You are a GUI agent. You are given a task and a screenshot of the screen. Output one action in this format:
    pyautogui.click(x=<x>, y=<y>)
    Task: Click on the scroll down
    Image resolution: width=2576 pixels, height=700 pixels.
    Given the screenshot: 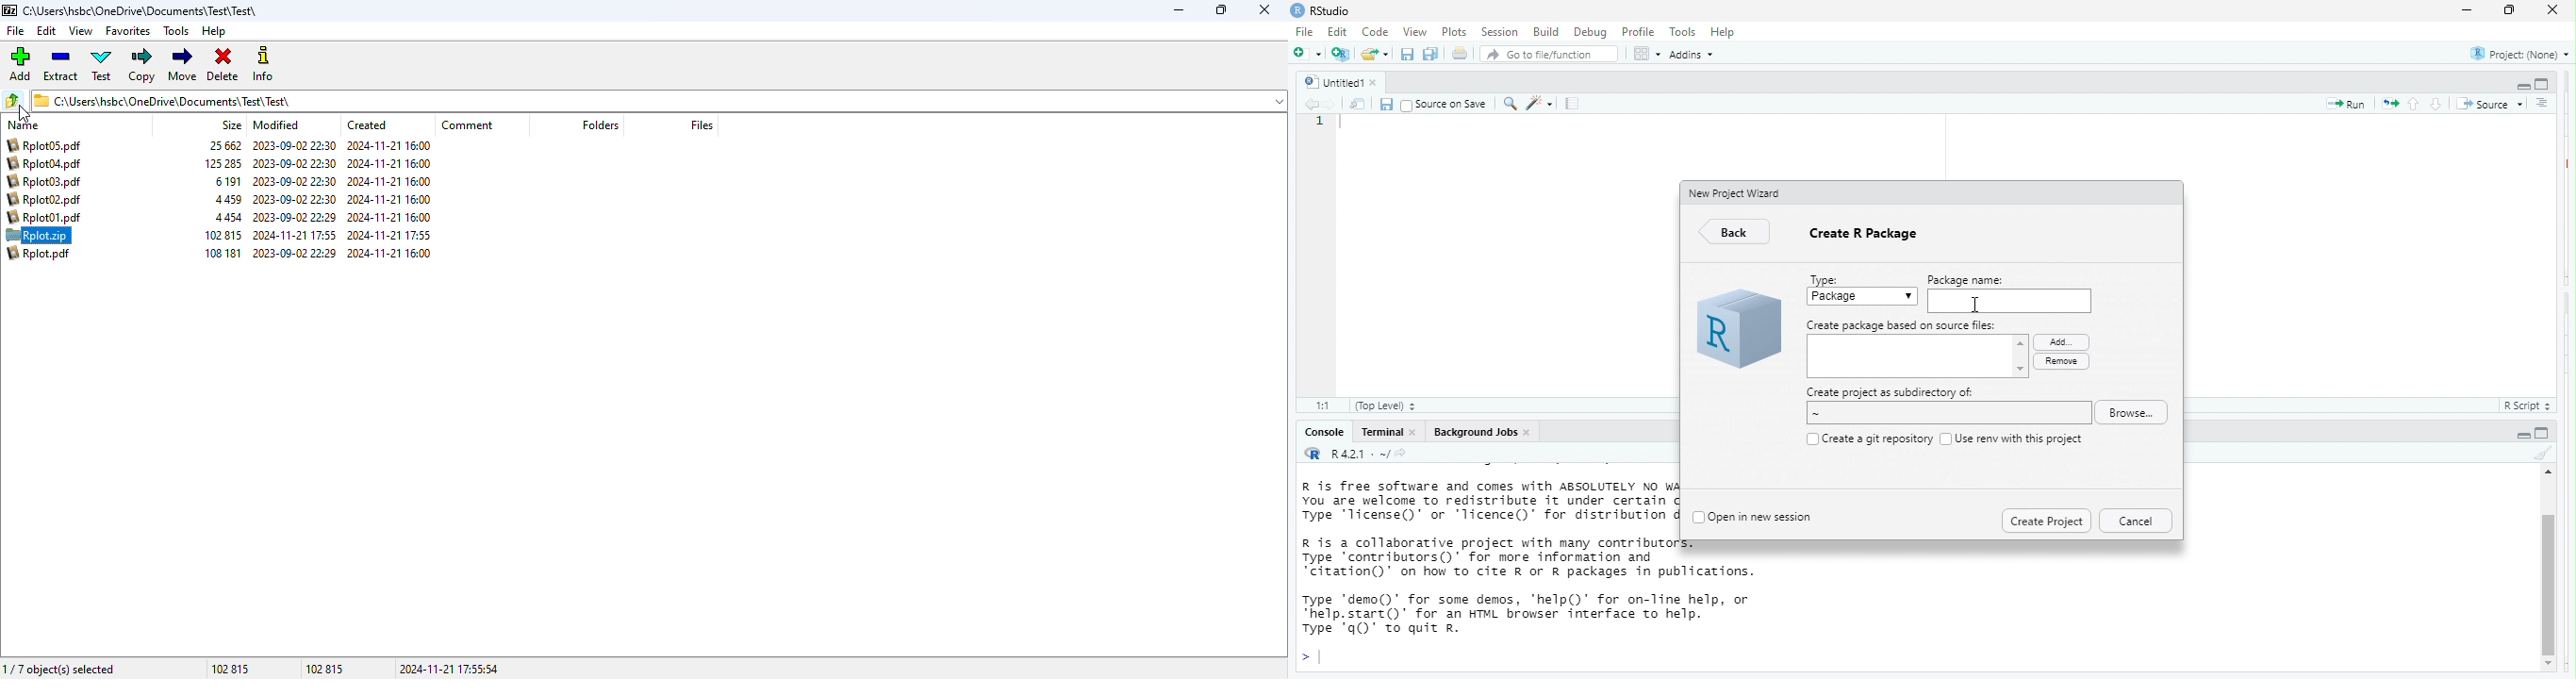 What is the action you would take?
    pyautogui.click(x=2550, y=665)
    